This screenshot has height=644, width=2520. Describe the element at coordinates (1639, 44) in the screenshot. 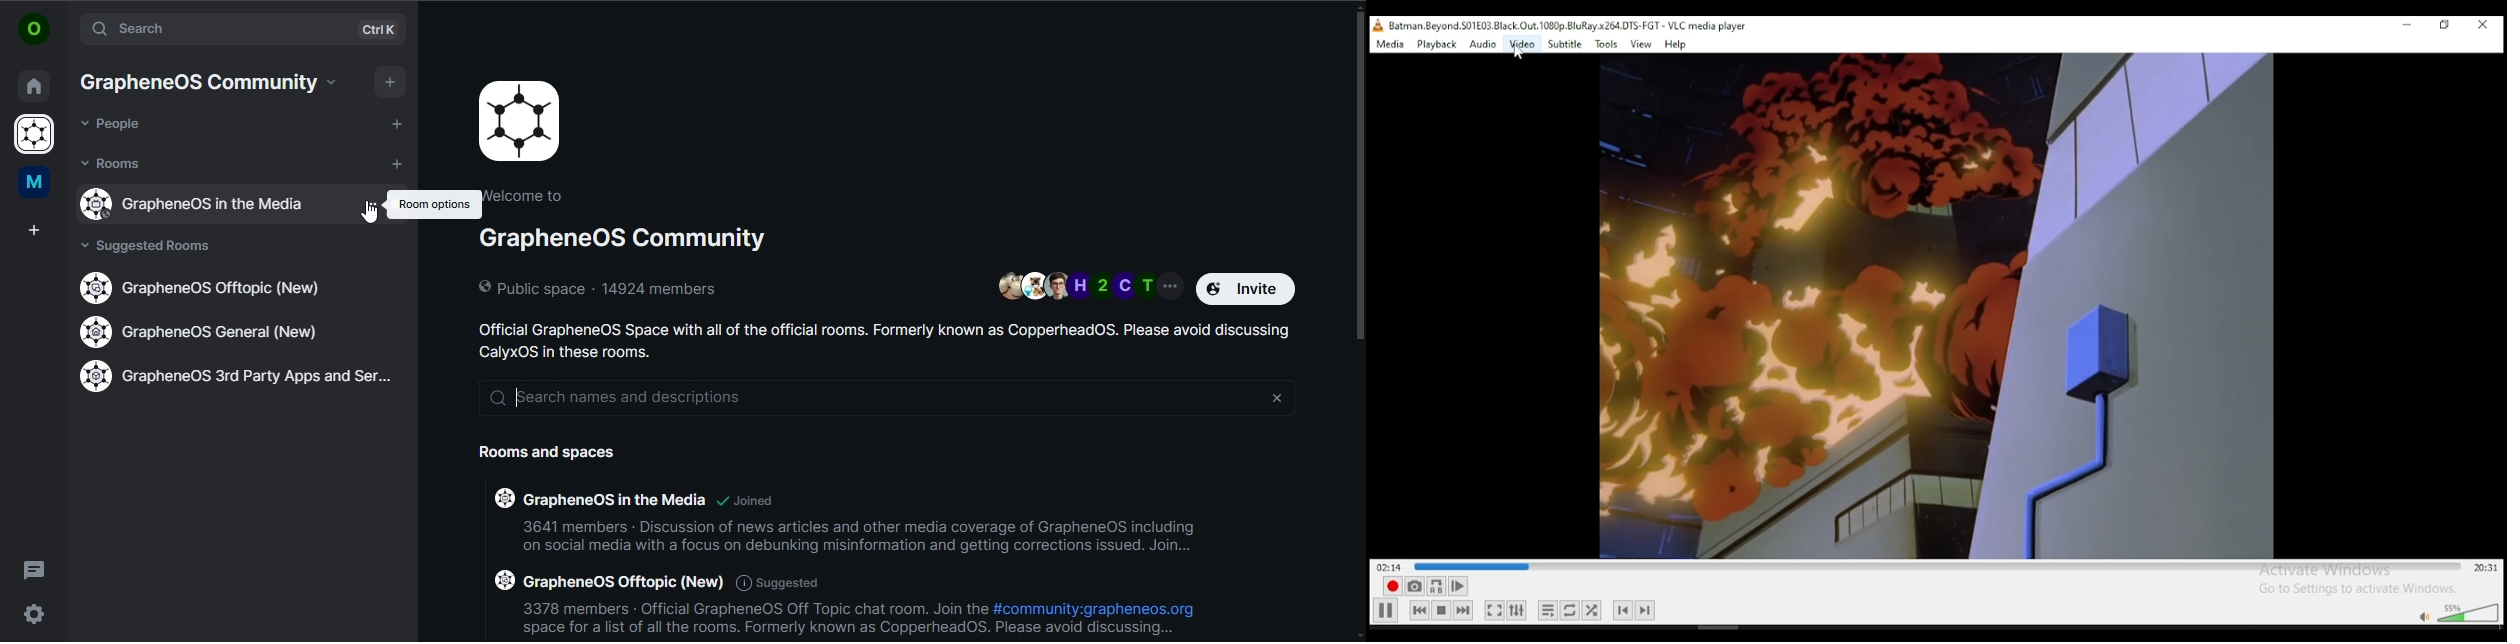

I see `view` at that location.